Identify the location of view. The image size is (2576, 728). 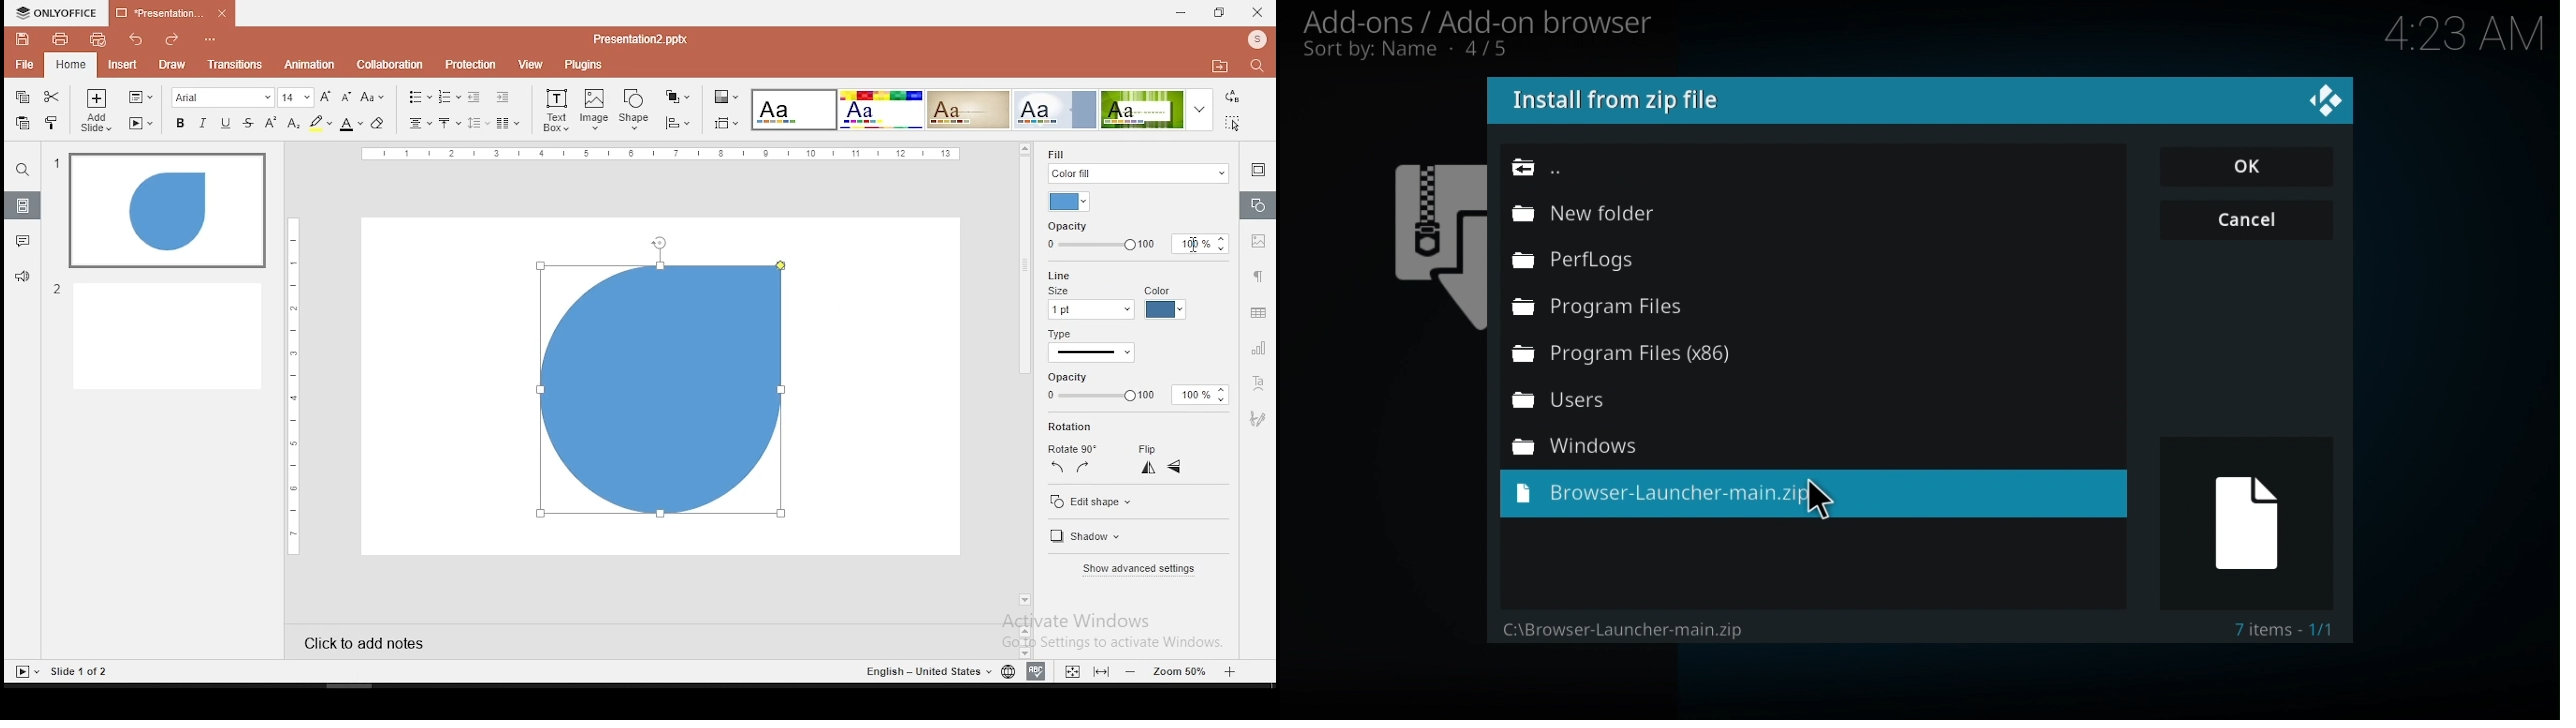
(530, 64).